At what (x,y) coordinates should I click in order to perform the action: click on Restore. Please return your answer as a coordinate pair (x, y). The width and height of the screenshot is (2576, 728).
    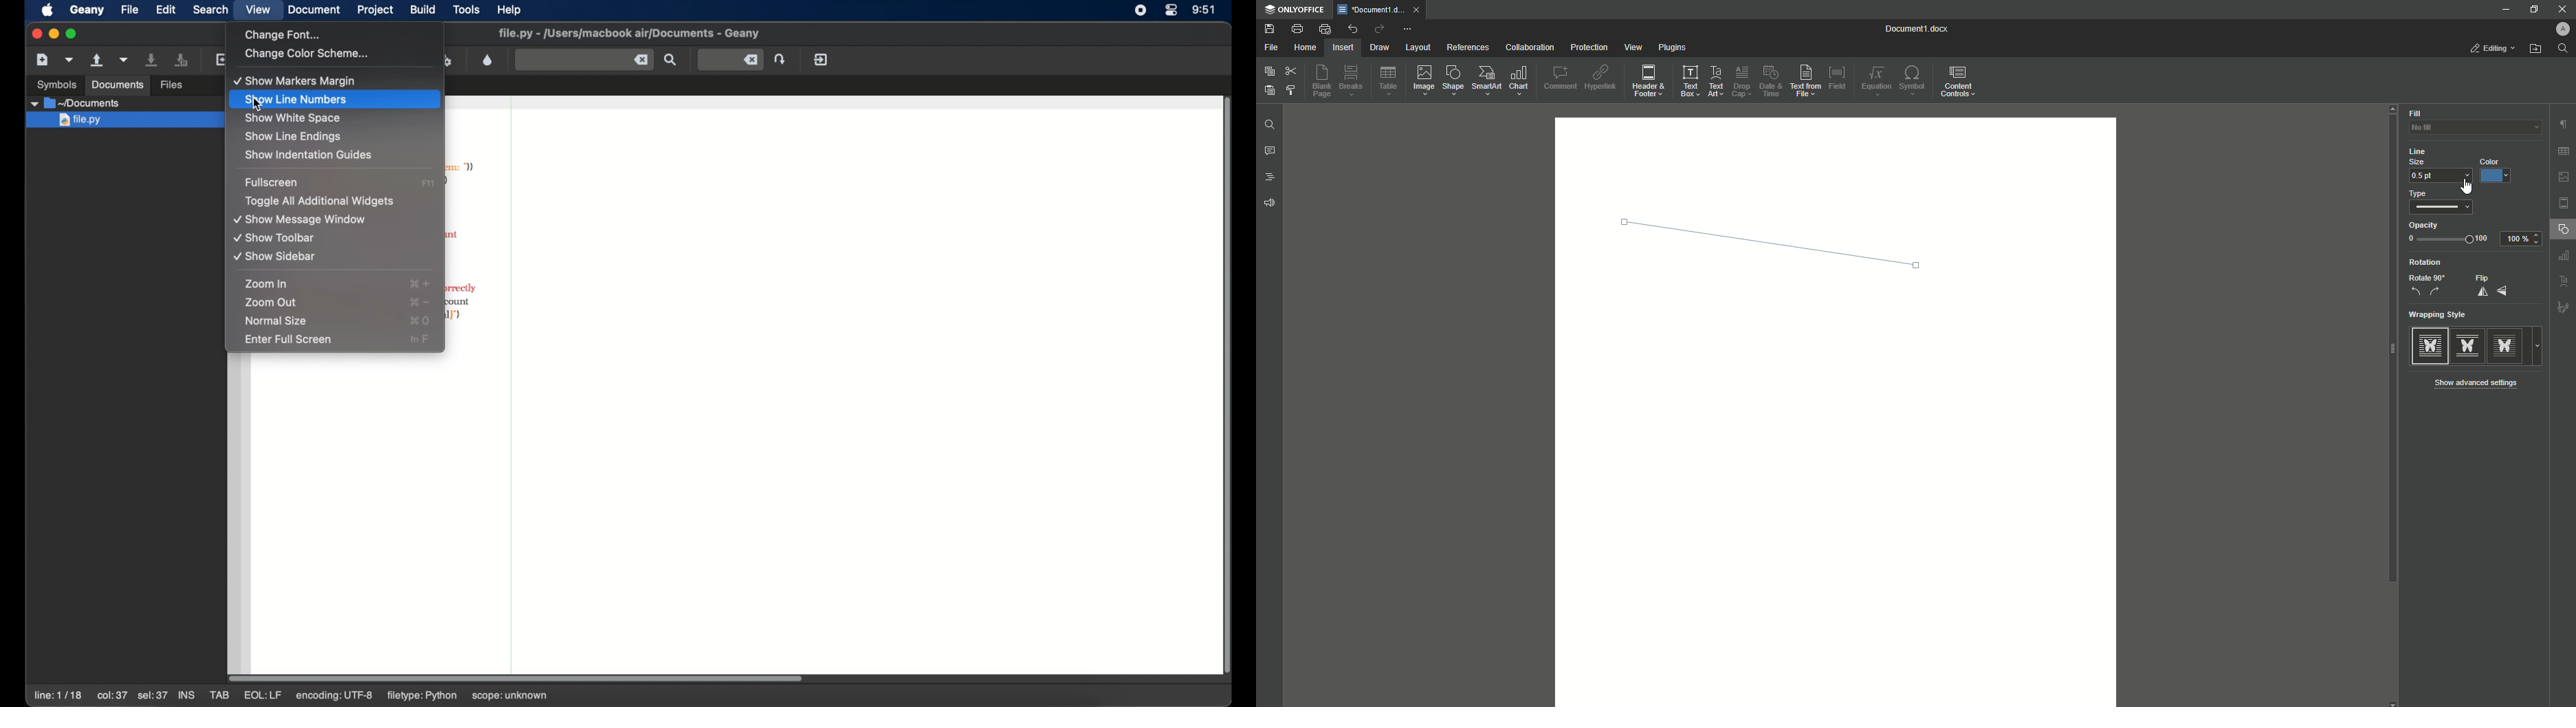
    Looking at the image, I should click on (2529, 10).